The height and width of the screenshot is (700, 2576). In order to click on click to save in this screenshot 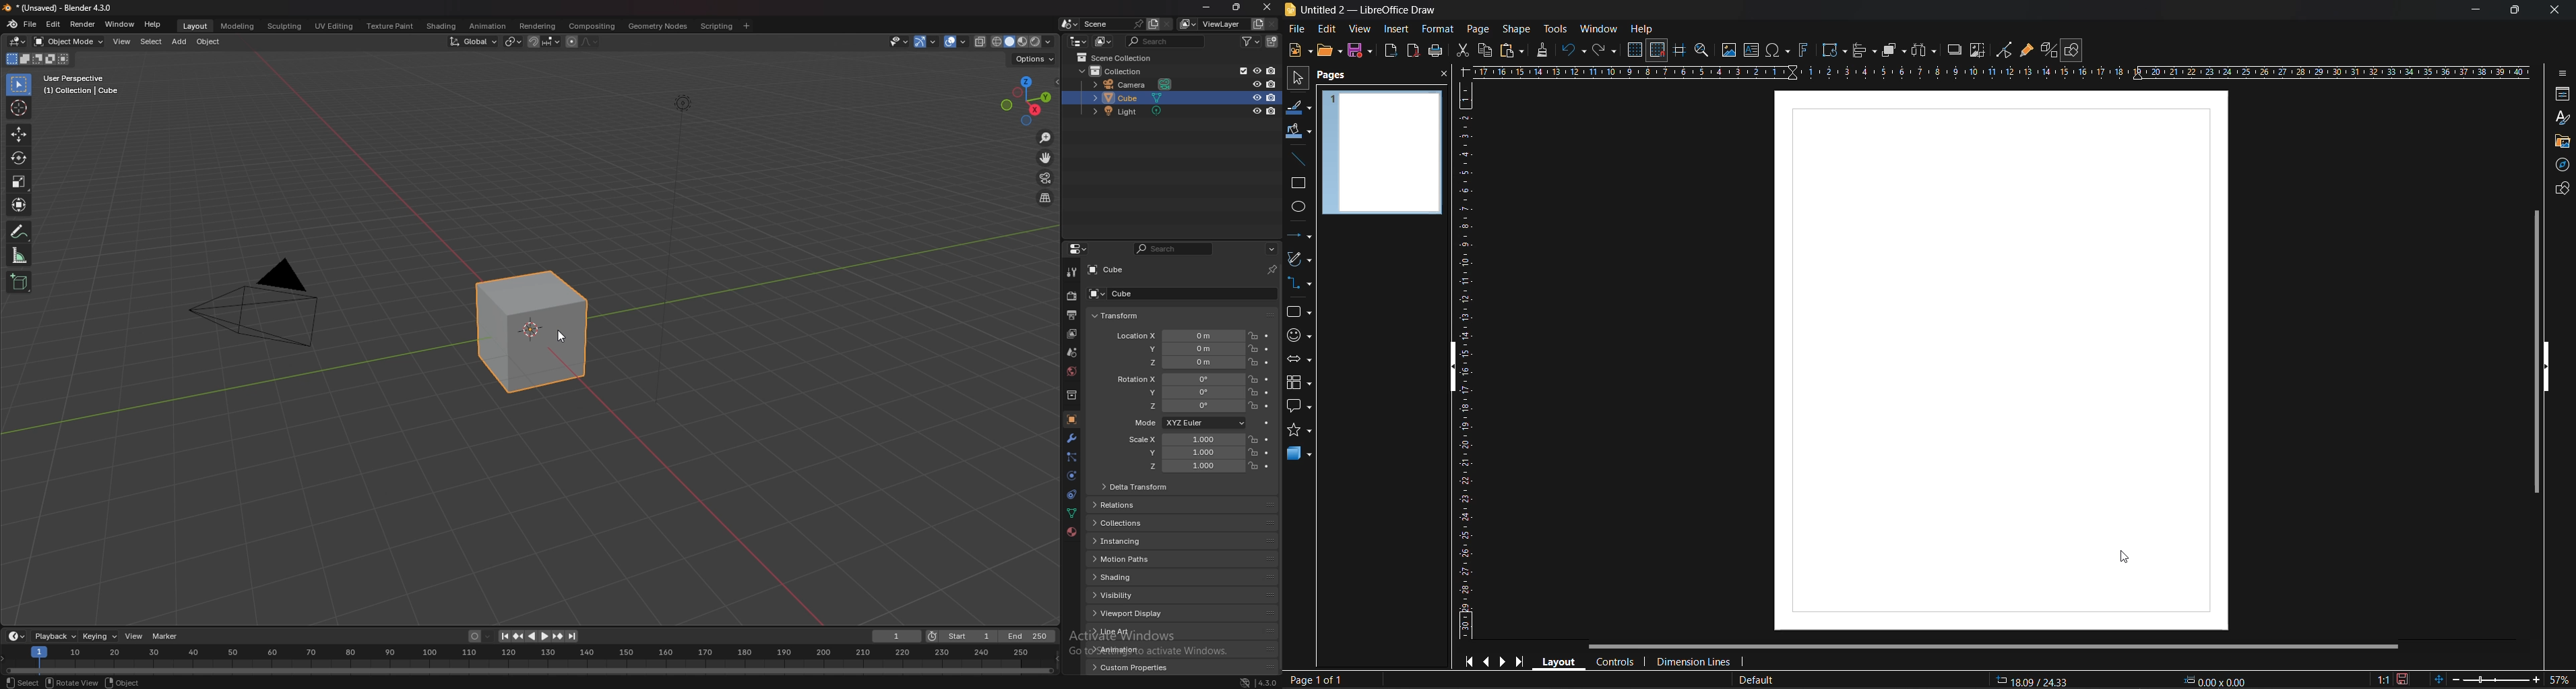, I will do `click(2402, 679)`.